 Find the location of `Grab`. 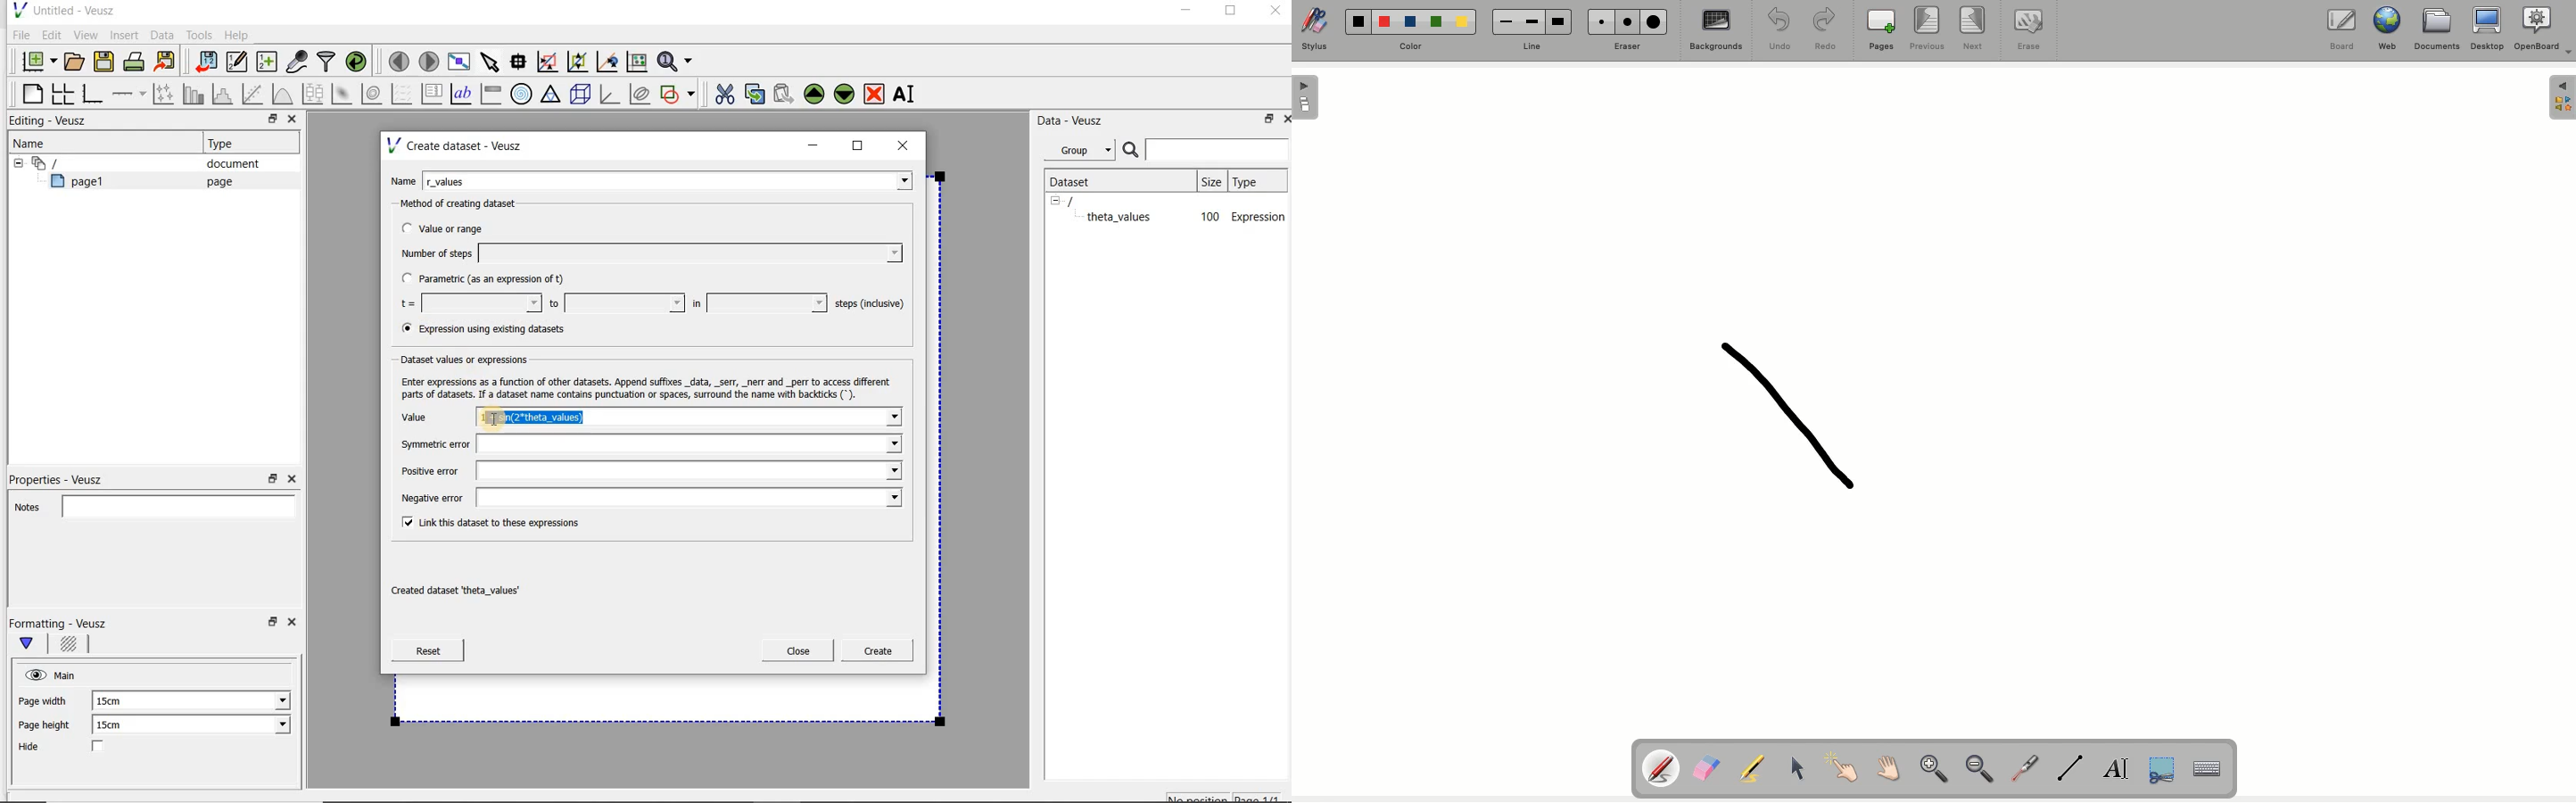

Grab is located at coordinates (1887, 769).